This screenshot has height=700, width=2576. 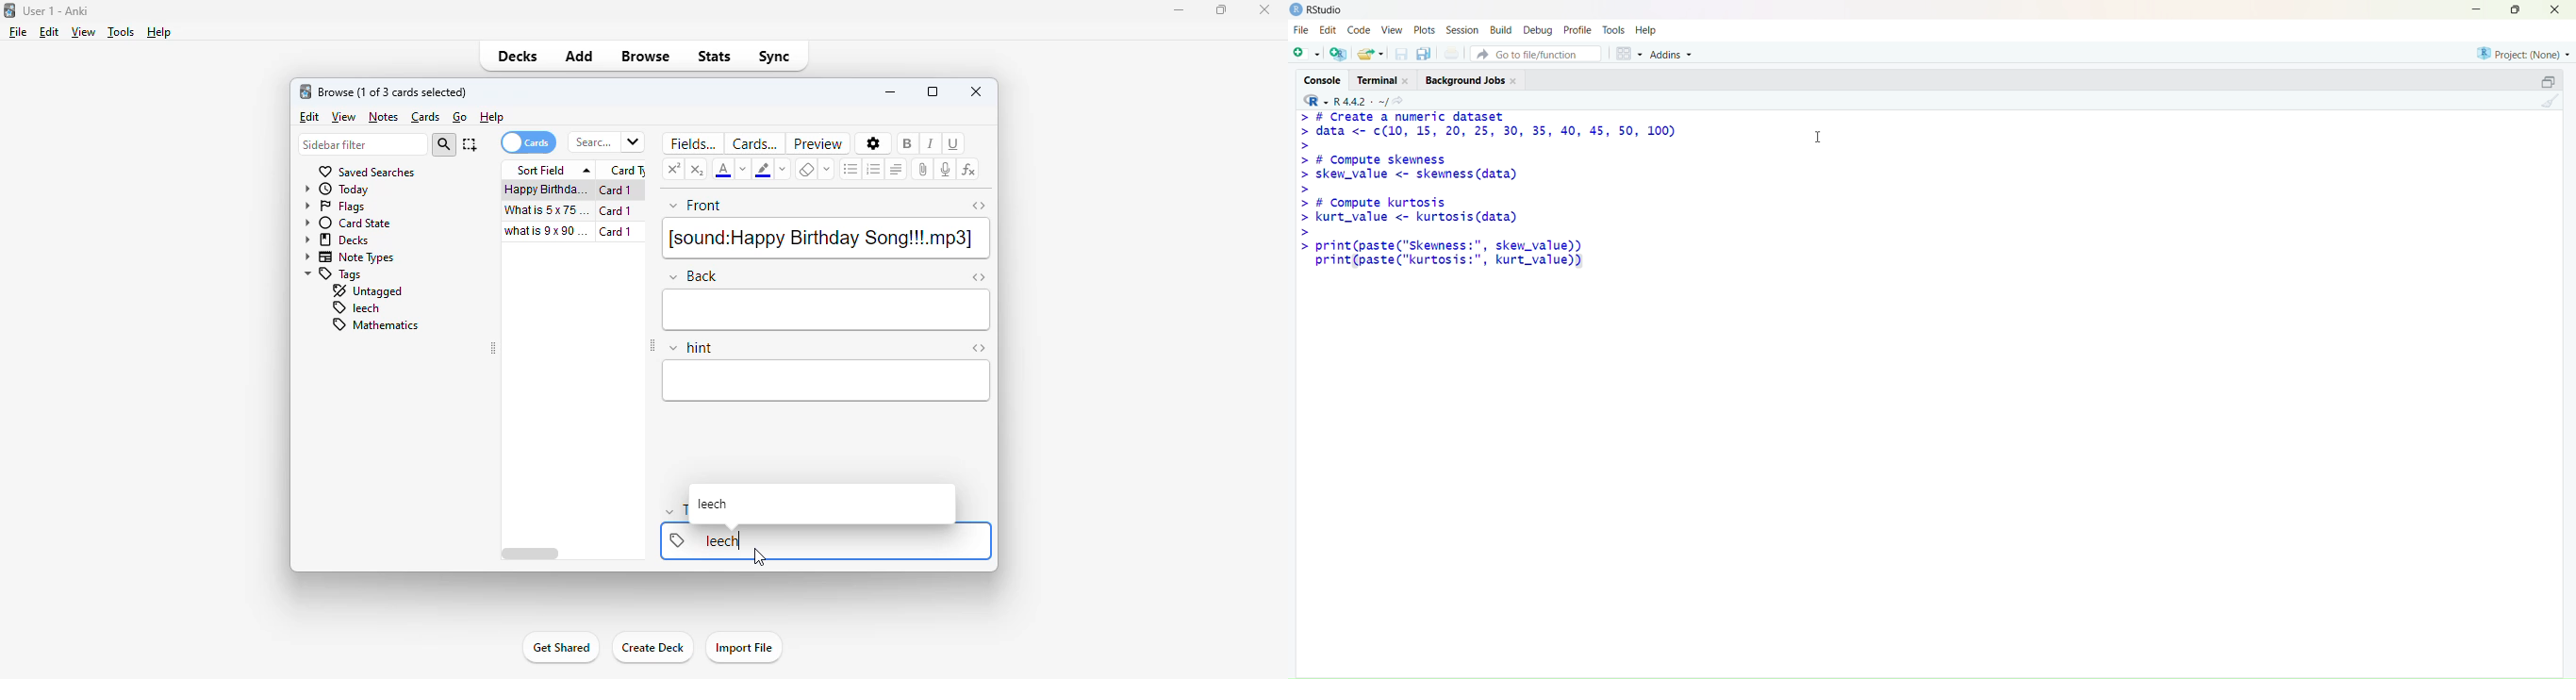 I want to click on minimize, so click(x=1181, y=10).